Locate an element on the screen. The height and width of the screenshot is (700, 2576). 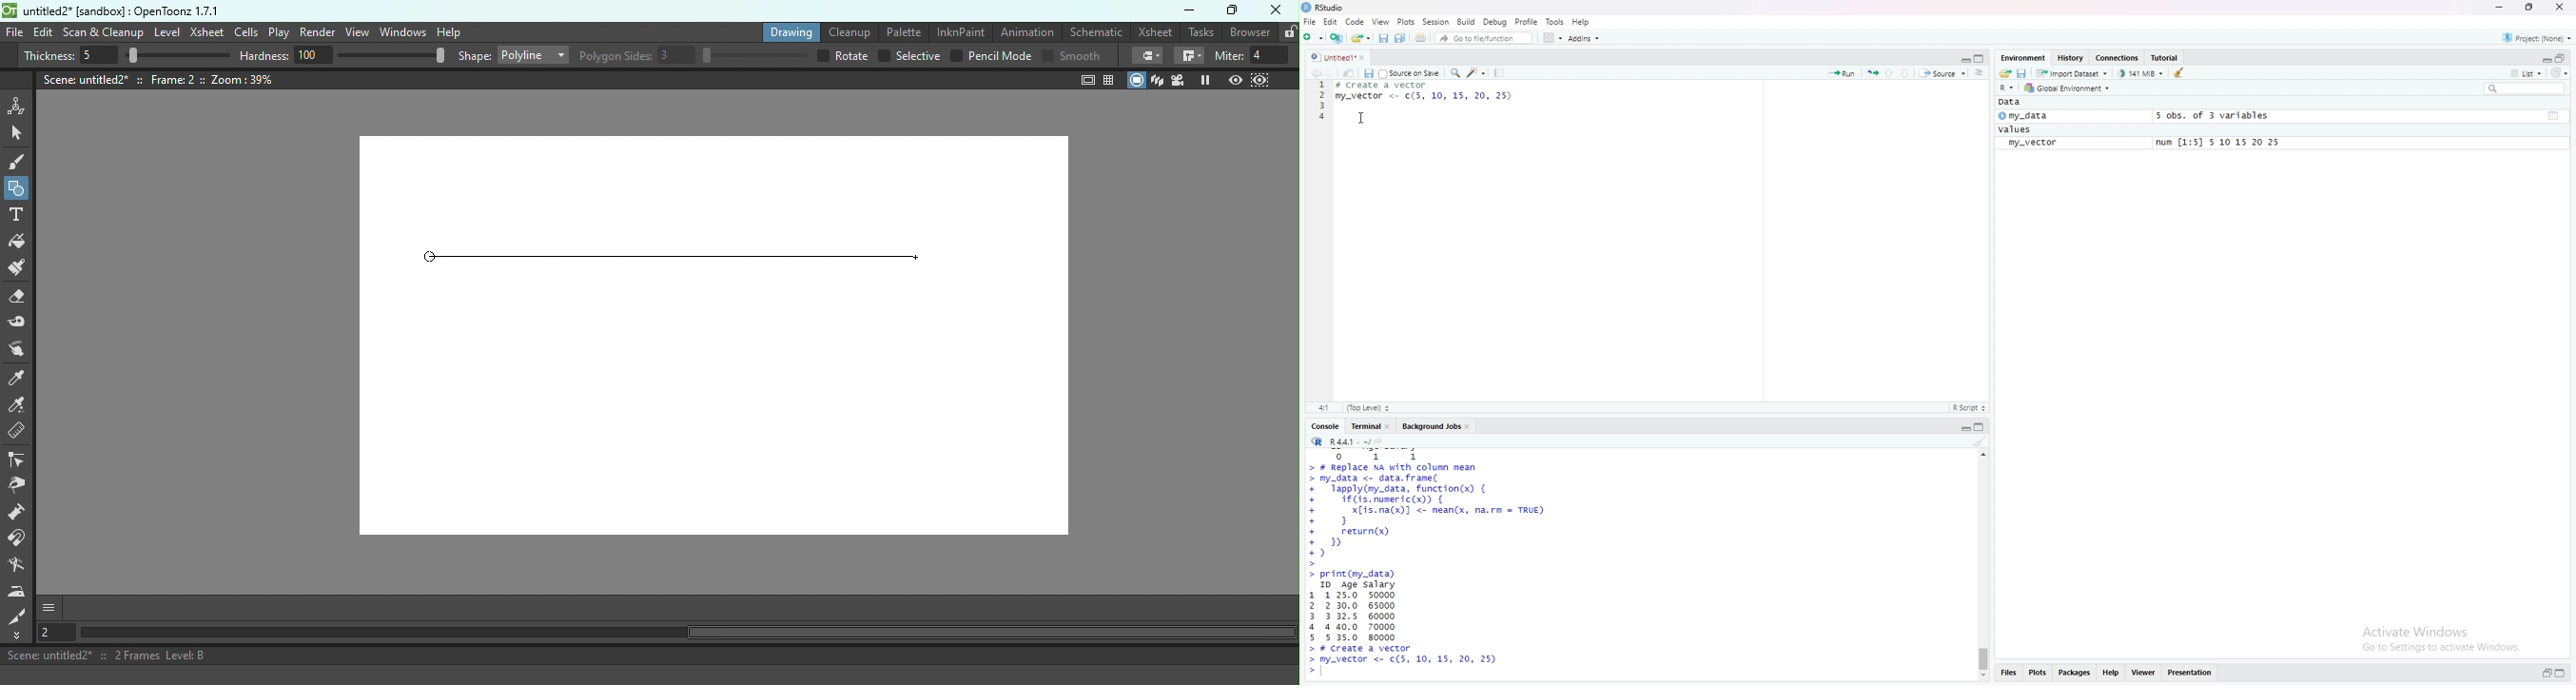
Pinch tool is located at coordinates (22, 349).